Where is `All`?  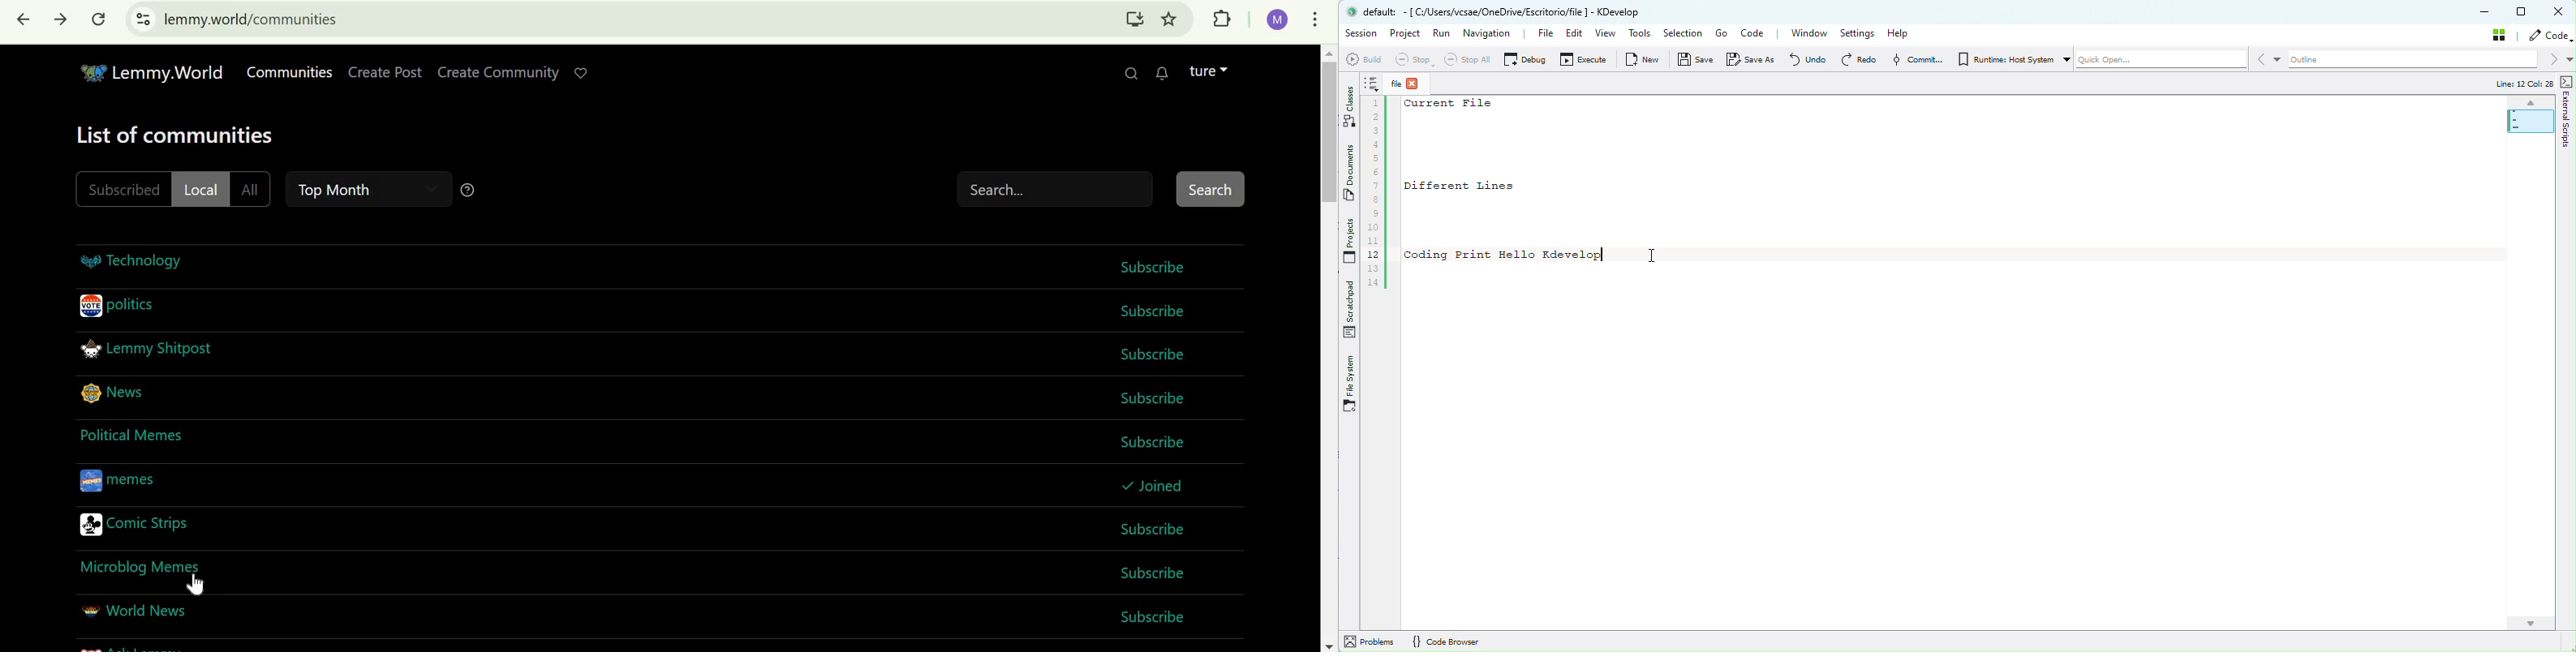 All is located at coordinates (253, 189).